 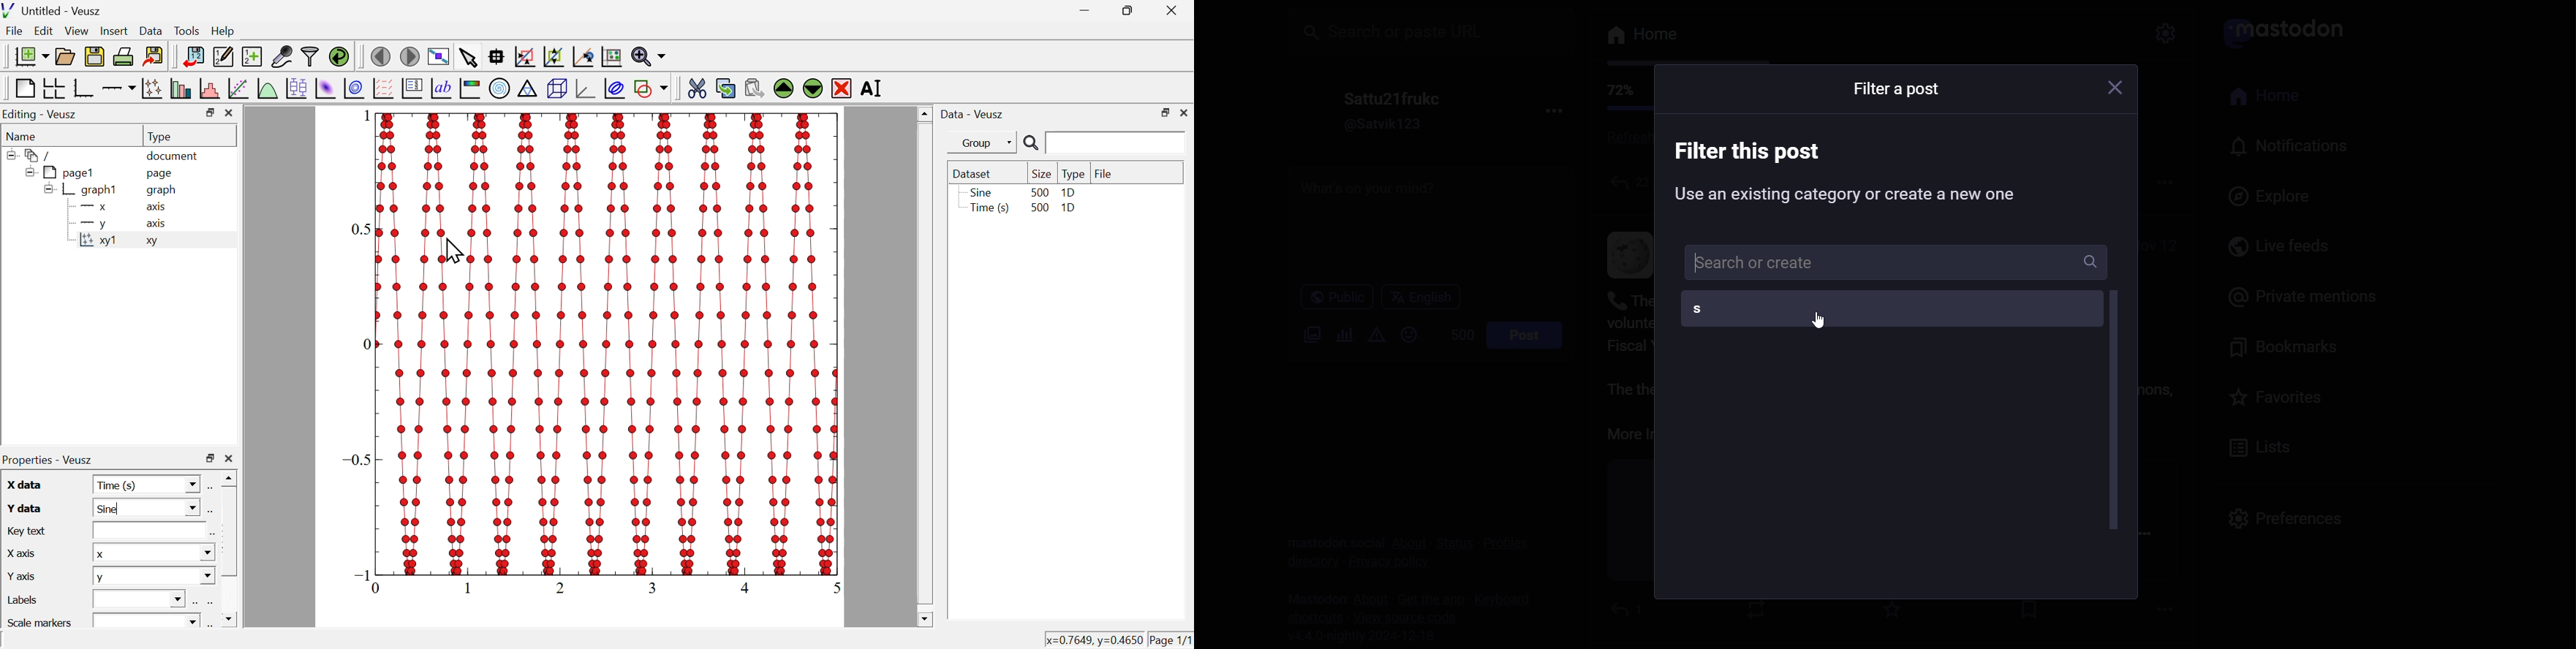 I want to click on post, so click(x=1525, y=335).